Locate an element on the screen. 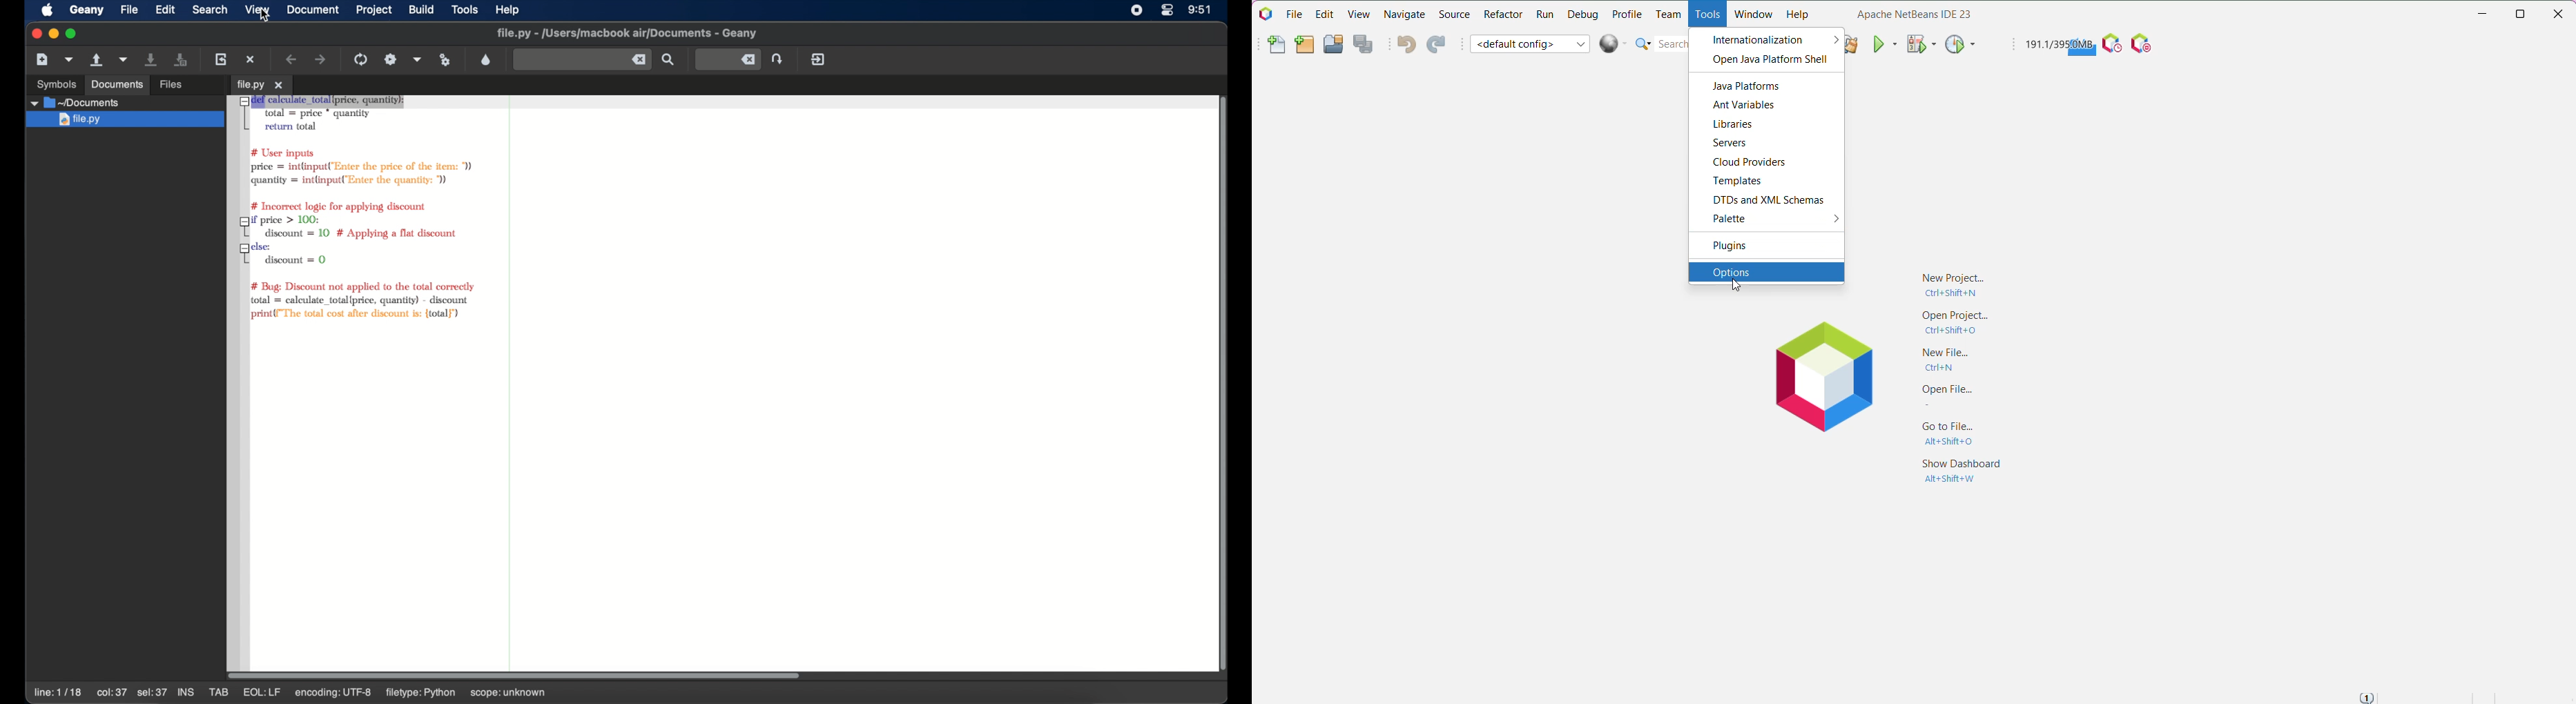 The image size is (2576, 728). Profile the IDE is located at coordinates (2111, 44).